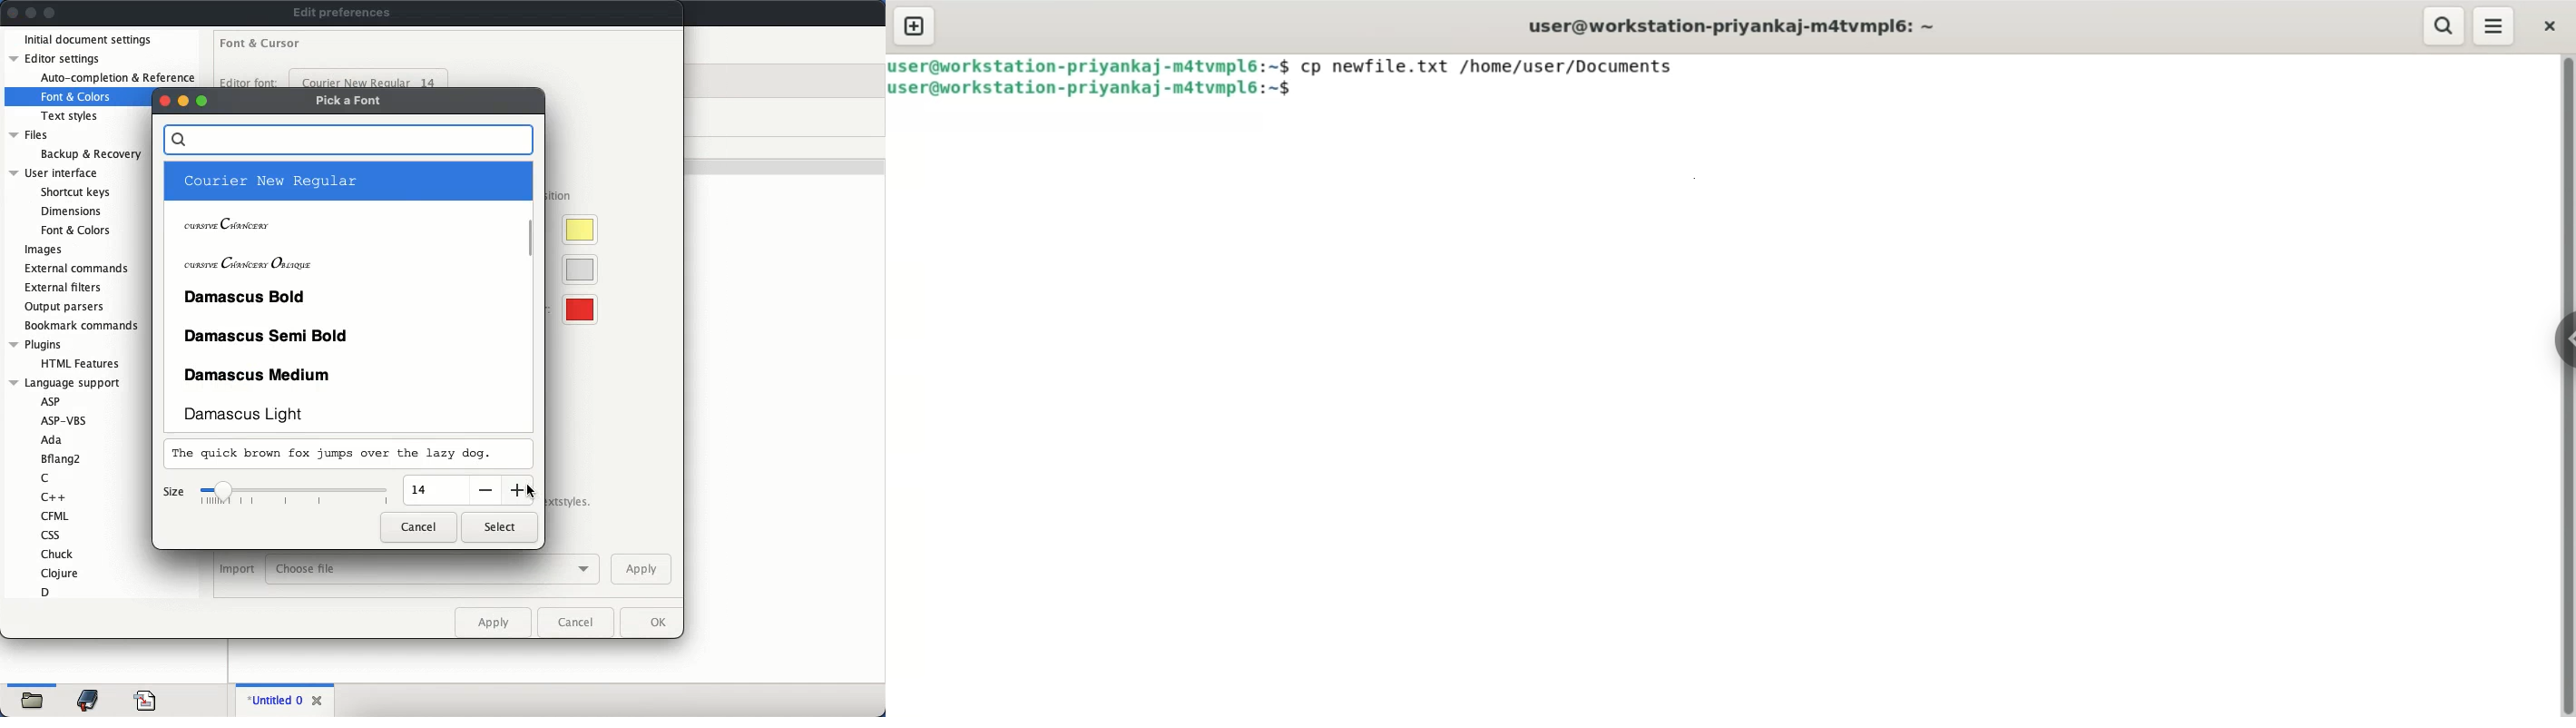 This screenshot has width=2576, height=728. Describe the element at coordinates (296, 495) in the screenshot. I see `set font size` at that location.